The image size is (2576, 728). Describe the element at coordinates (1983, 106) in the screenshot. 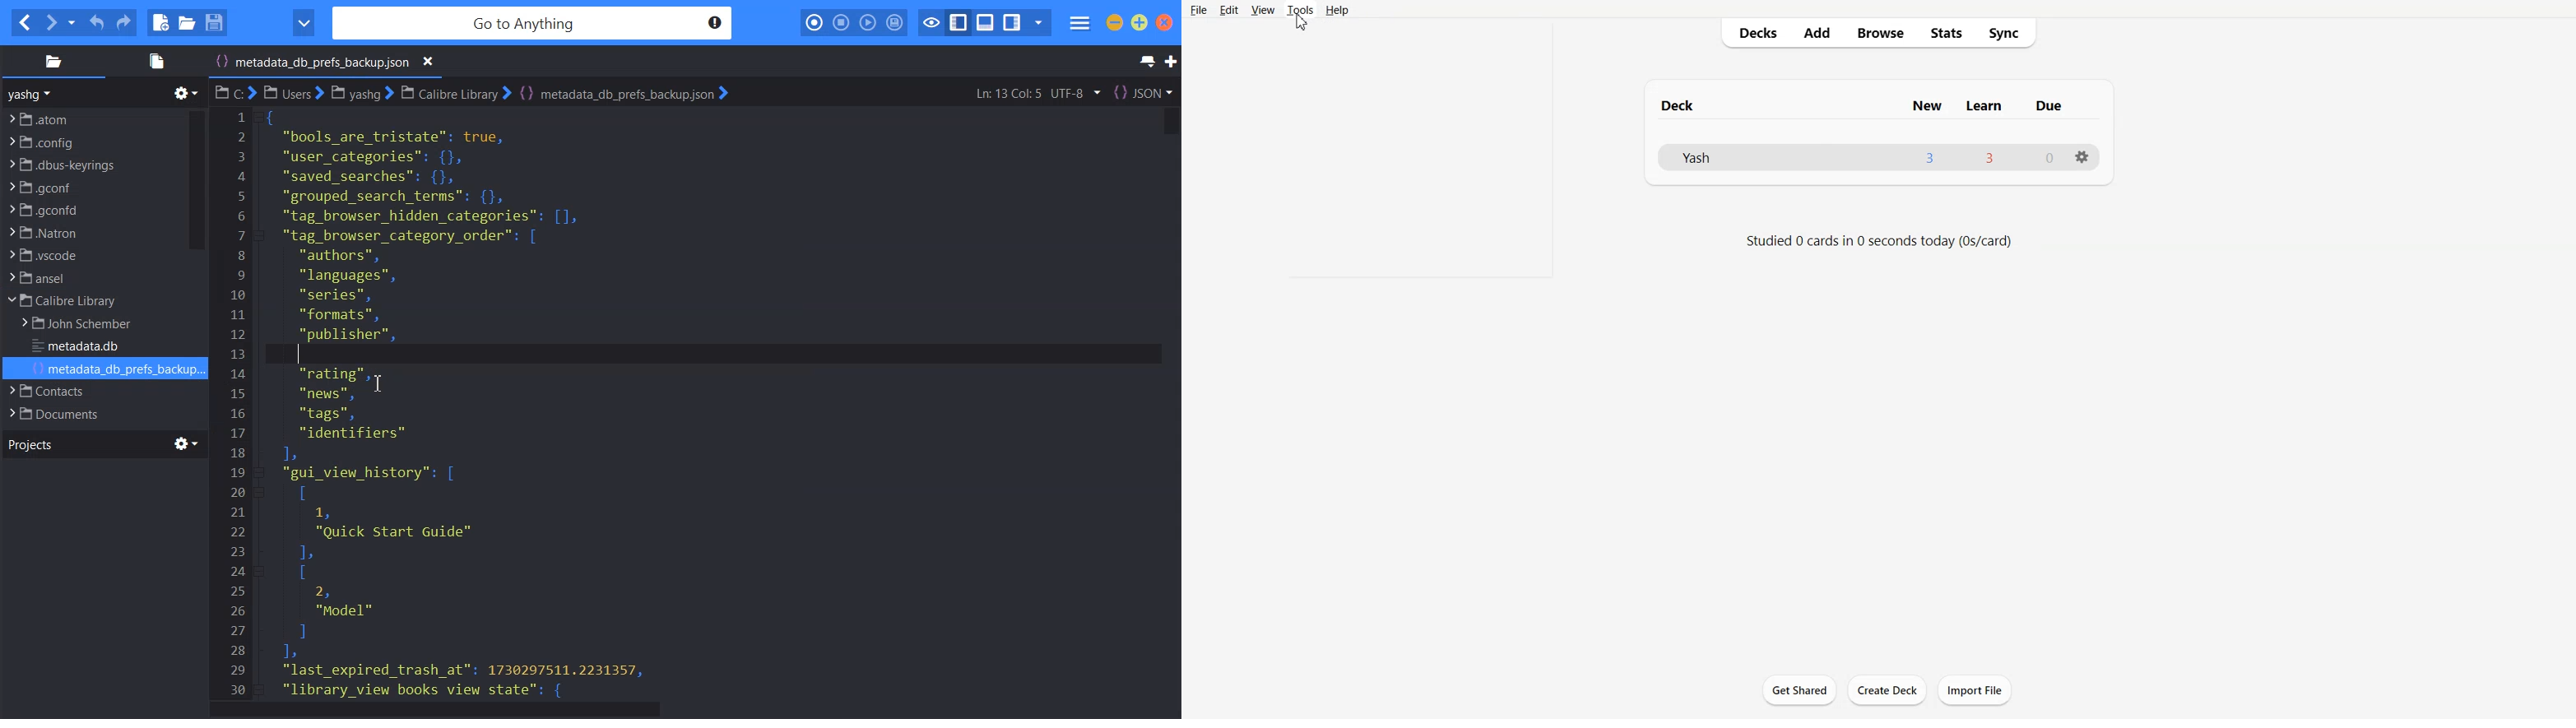

I see `learn` at that location.